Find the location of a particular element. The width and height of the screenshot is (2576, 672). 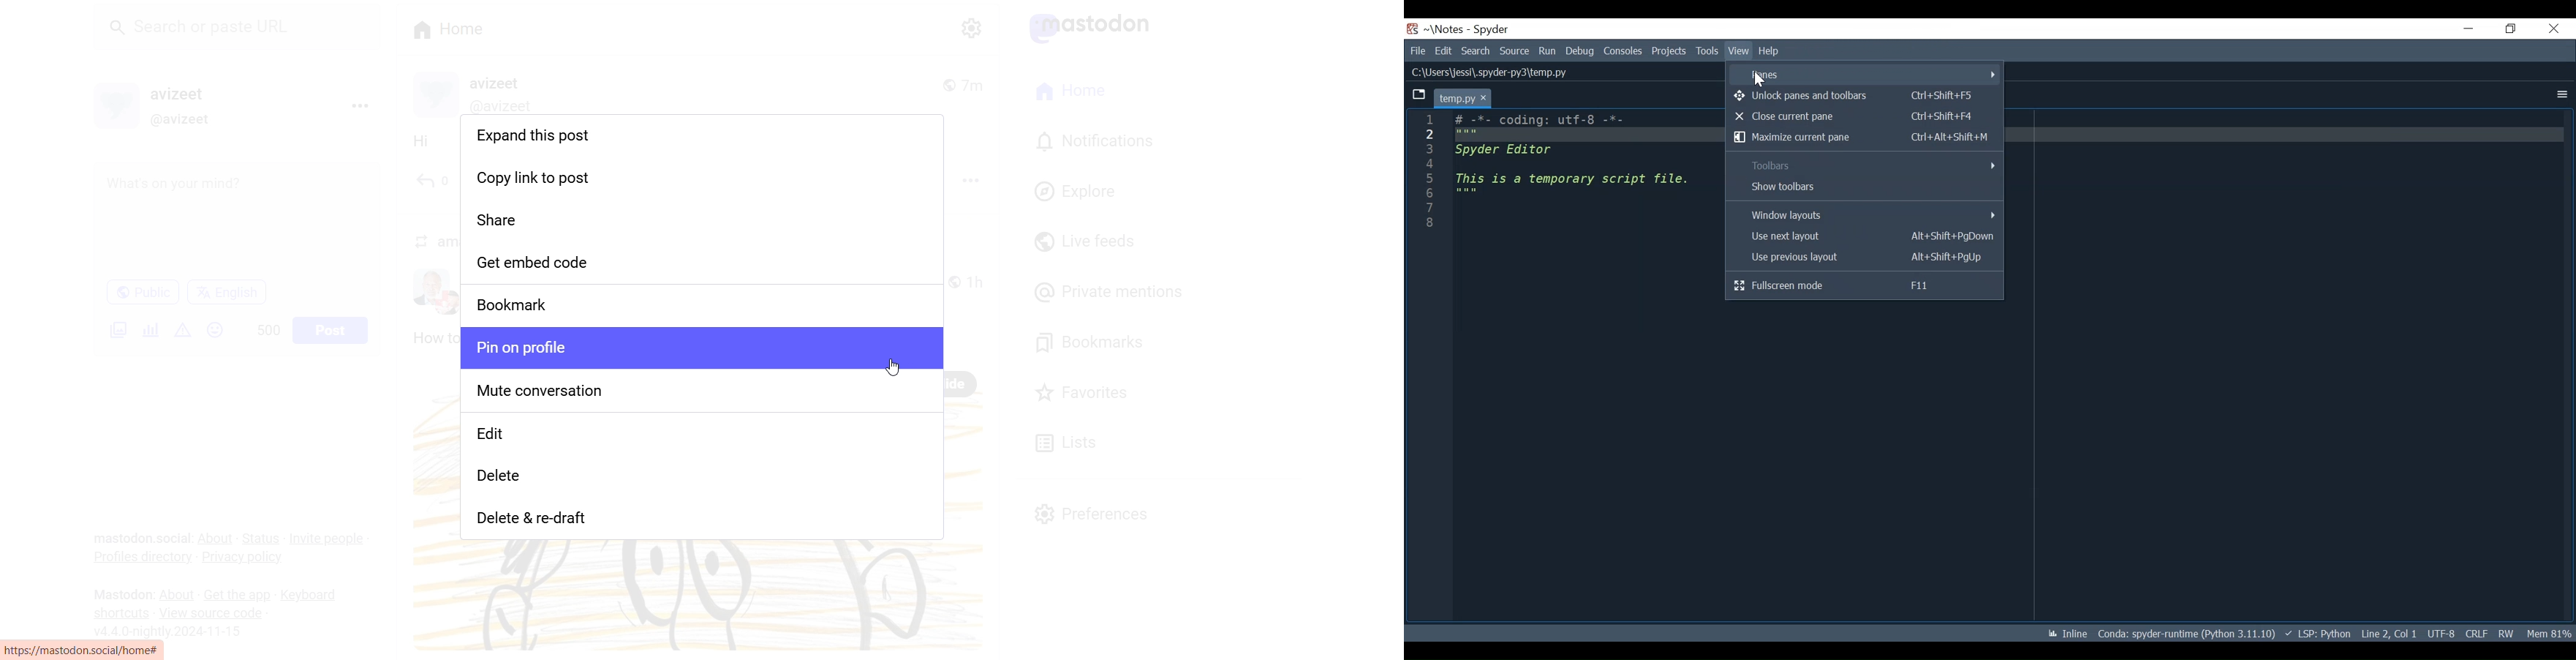

Posted Time is located at coordinates (969, 83).